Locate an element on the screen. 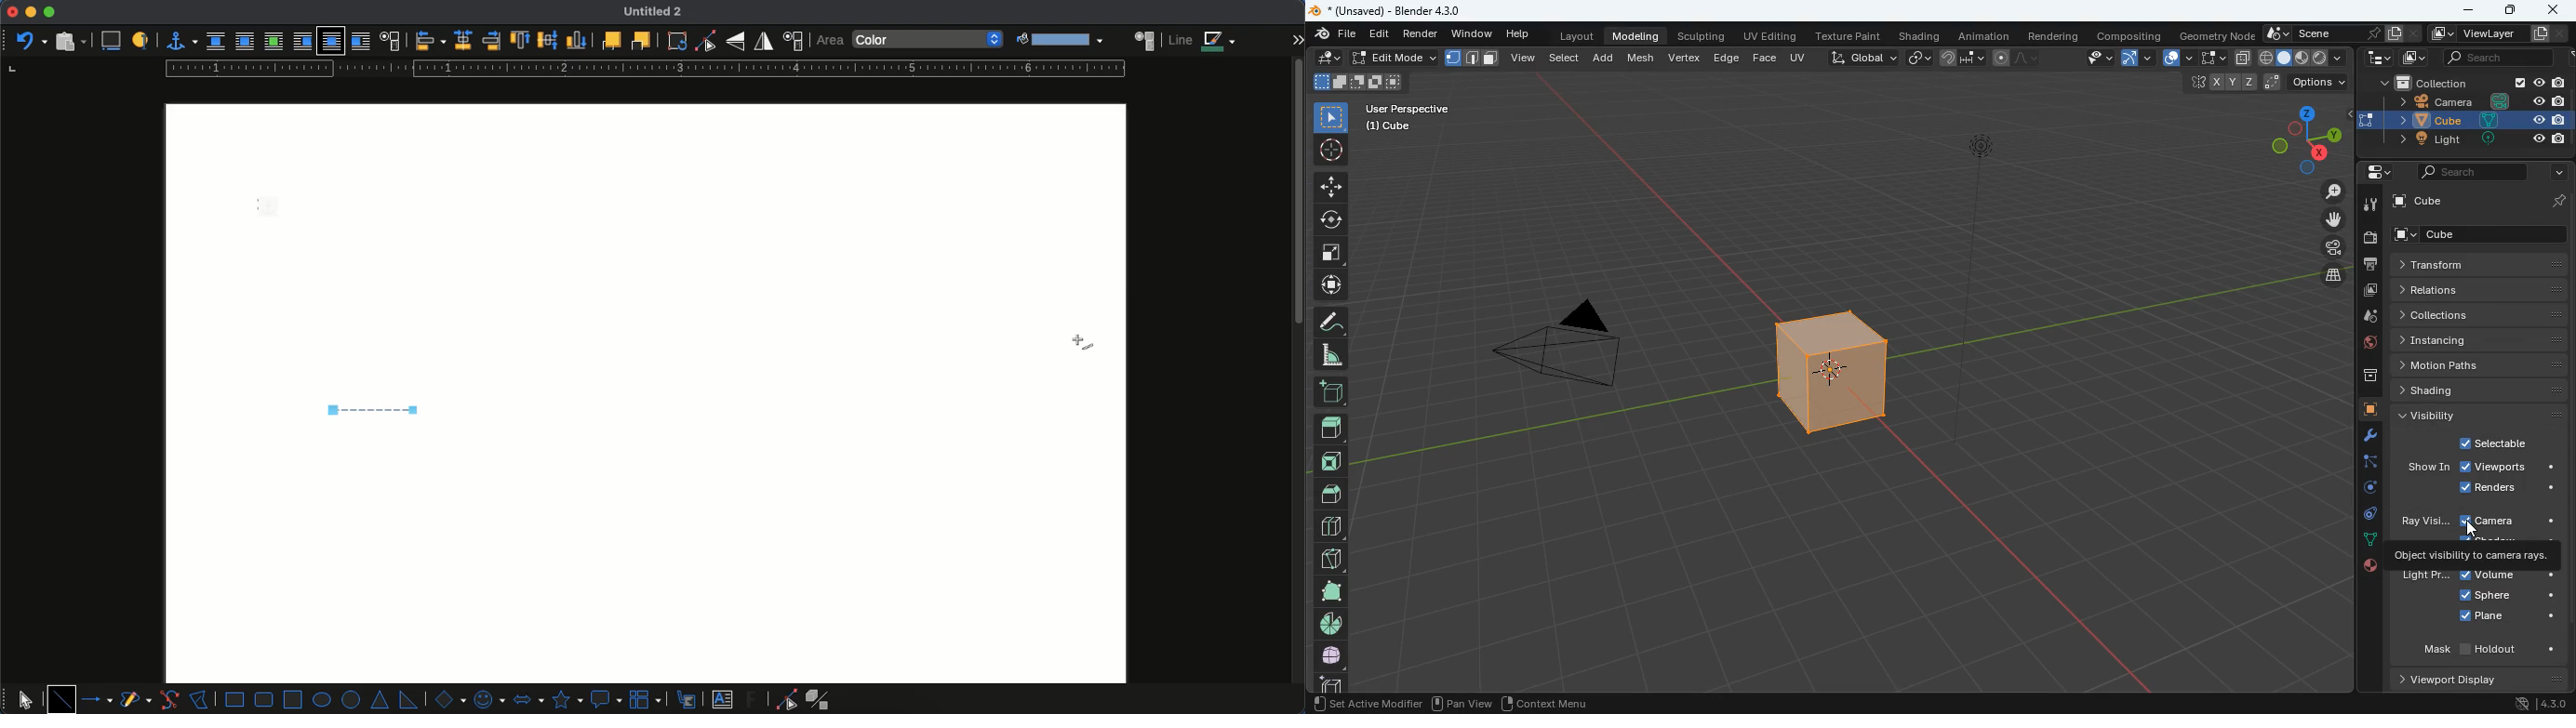 This screenshot has height=728, width=2576. center is located at coordinates (549, 38).